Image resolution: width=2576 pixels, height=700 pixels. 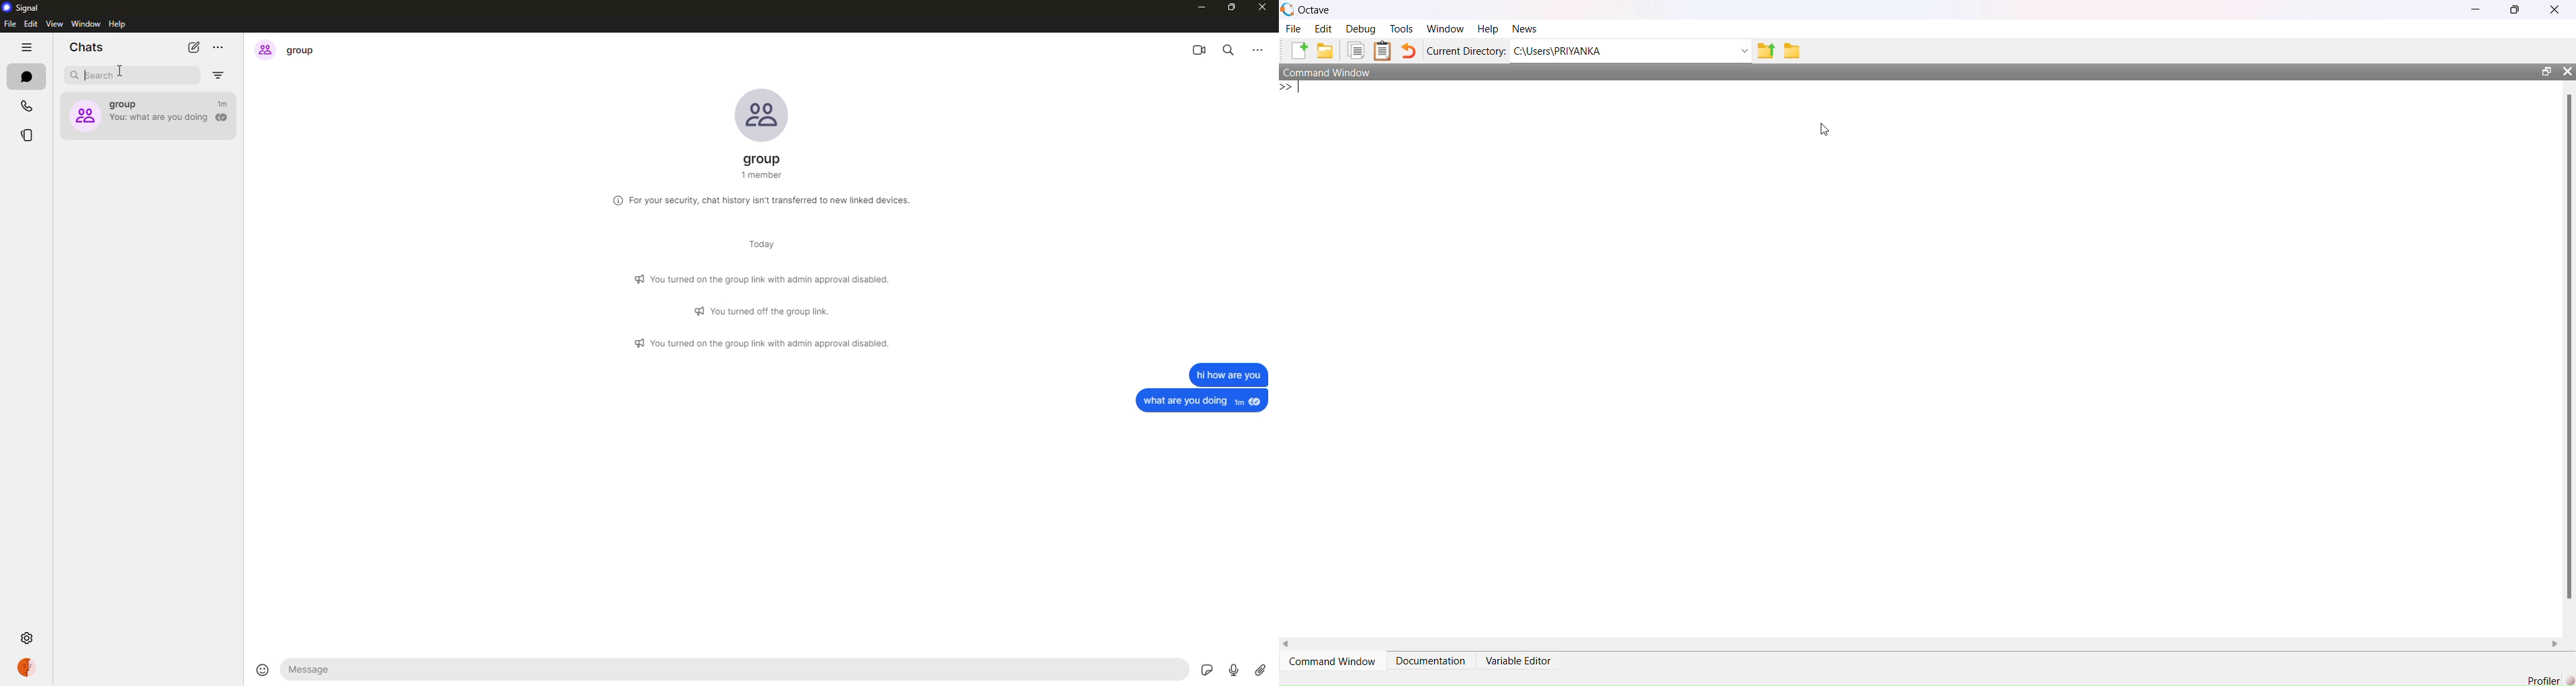 What do you see at coordinates (221, 75) in the screenshot?
I see `filter` at bounding box center [221, 75].